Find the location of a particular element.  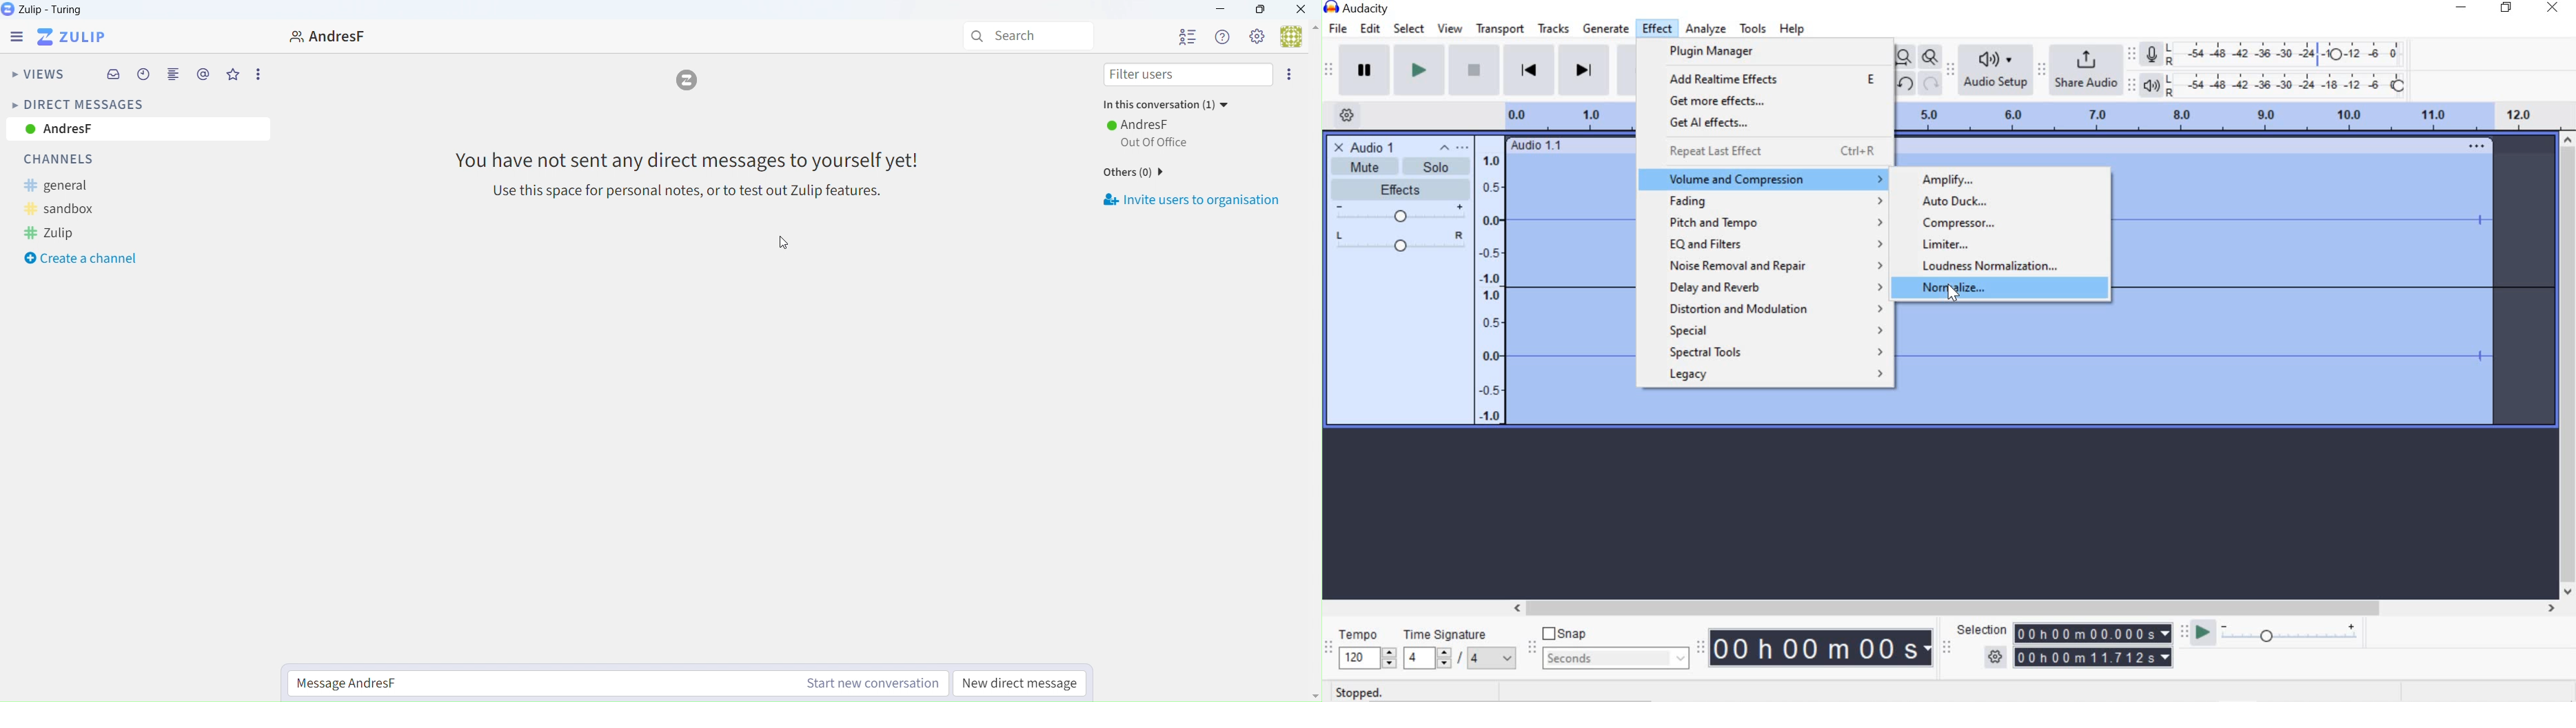

Normalize is located at coordinates (1959, 287).